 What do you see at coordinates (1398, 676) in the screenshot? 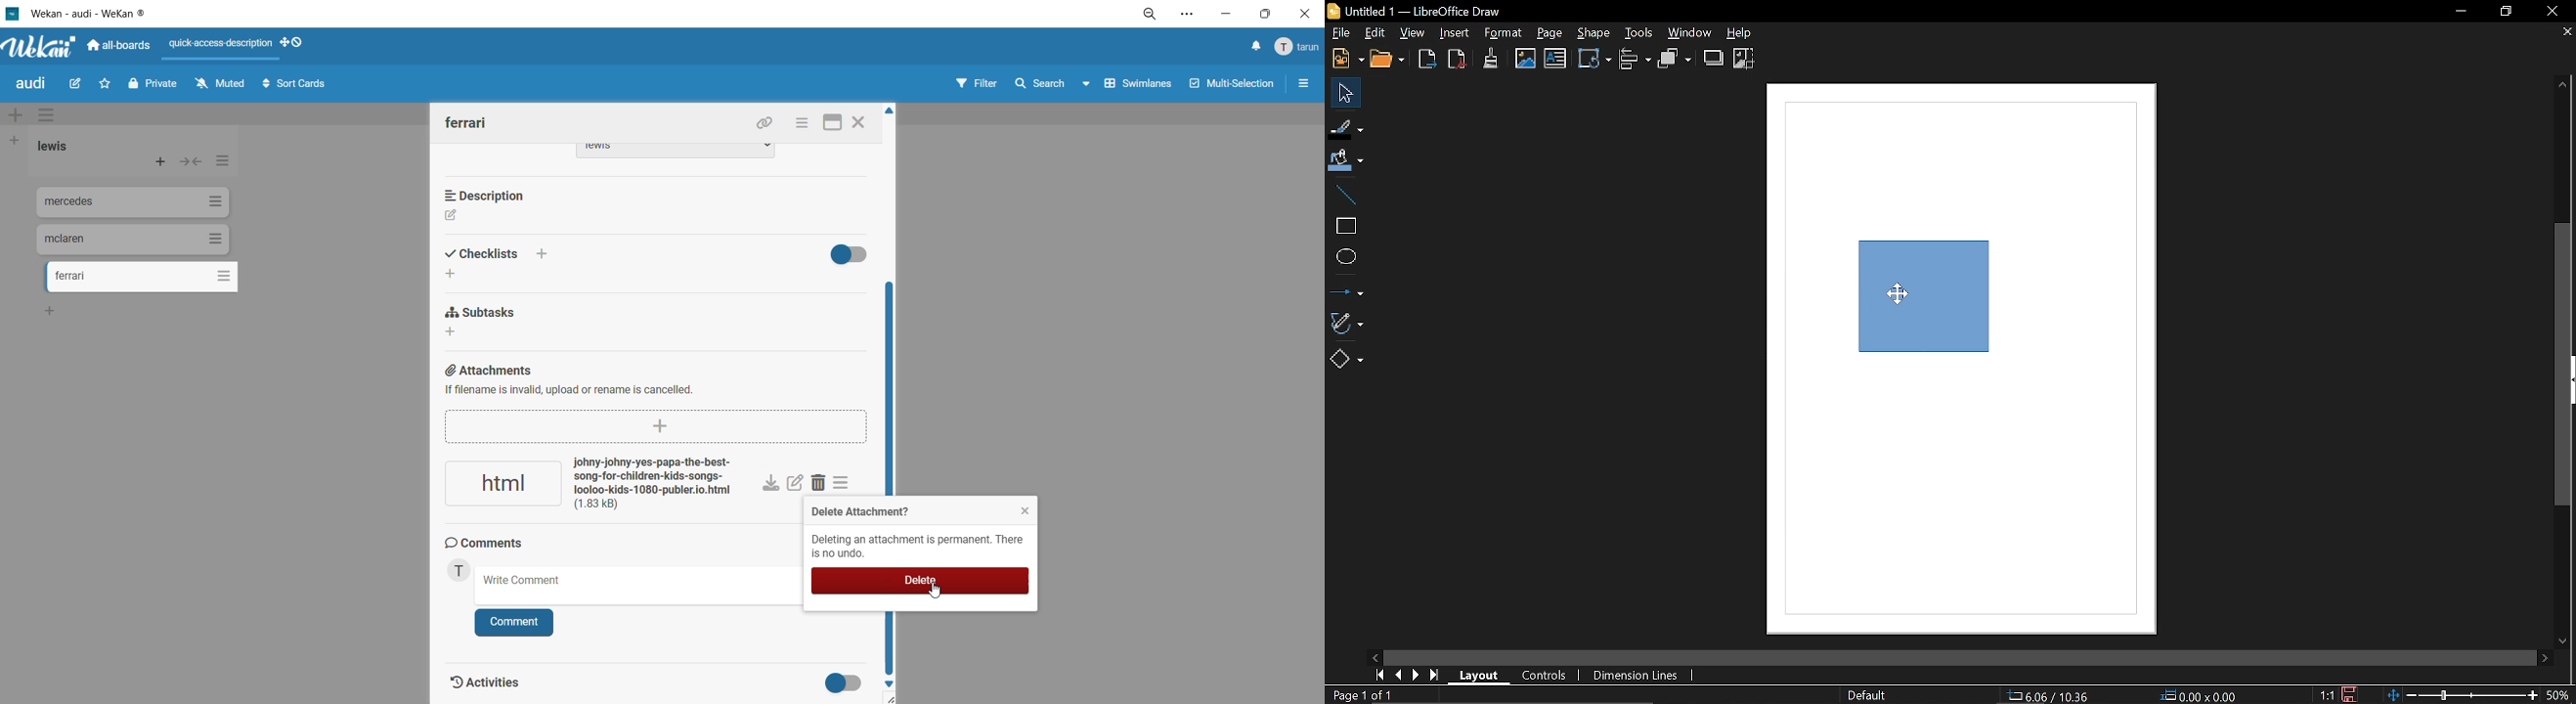
I see `Previous page` at bounding box center [1398, 676].